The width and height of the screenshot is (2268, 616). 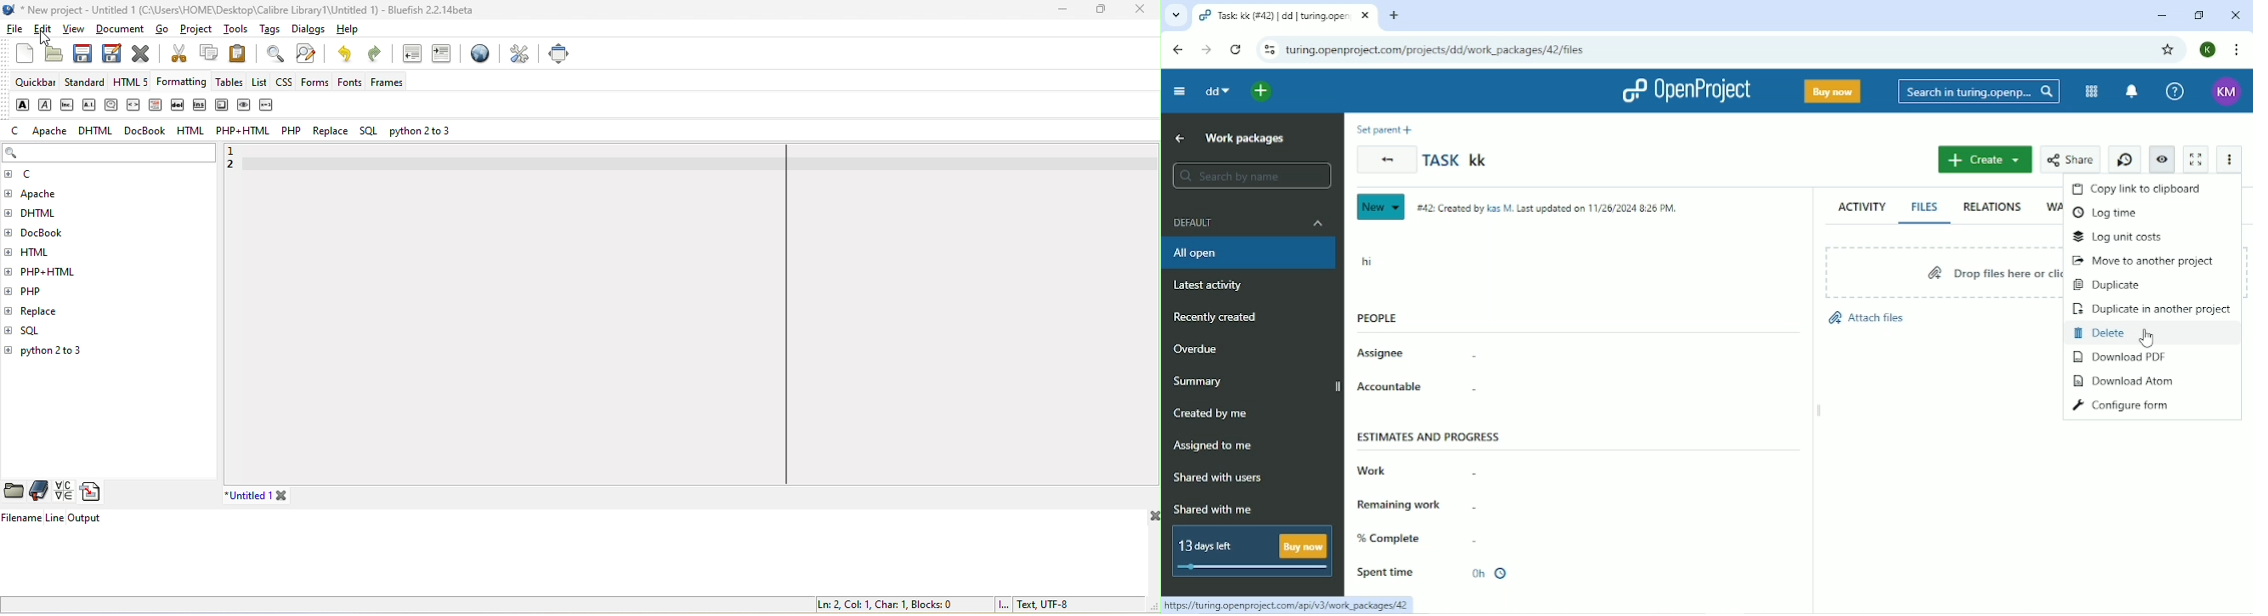 What do you see at coordinates (179, 105) in the screenshot?
I see `delete` at bounding box center [179, 105].